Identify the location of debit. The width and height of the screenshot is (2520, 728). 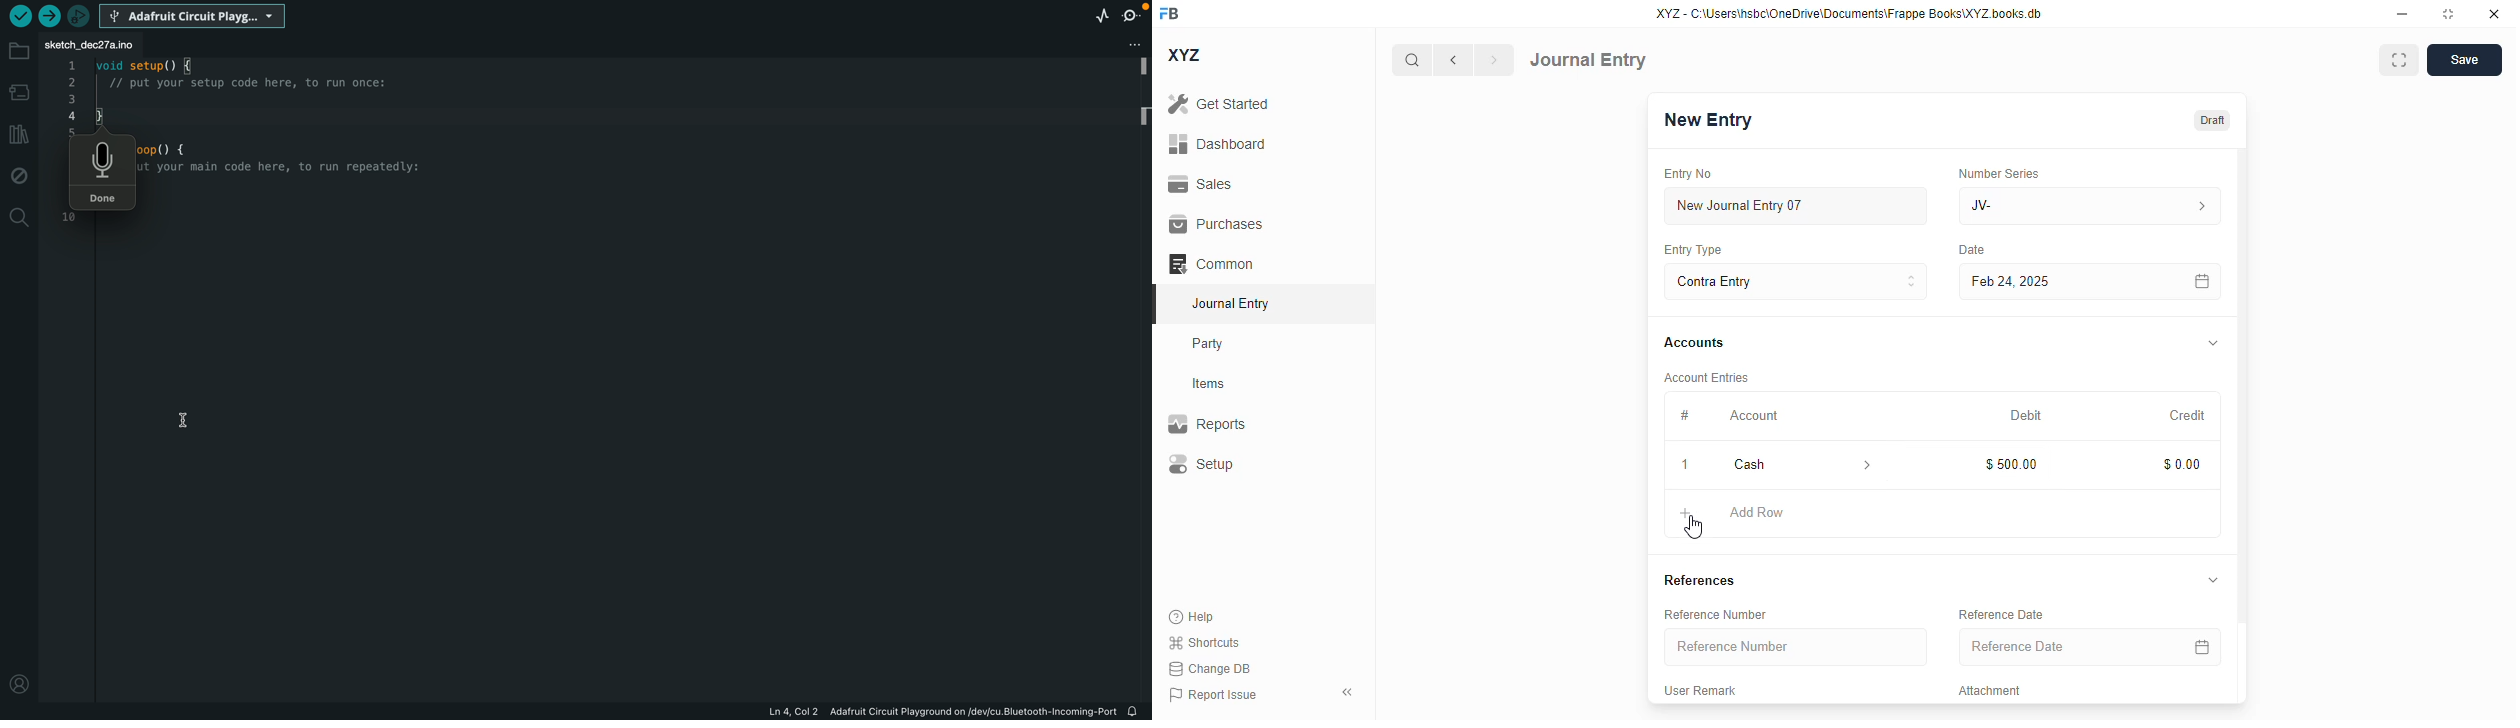
(2027, 415).